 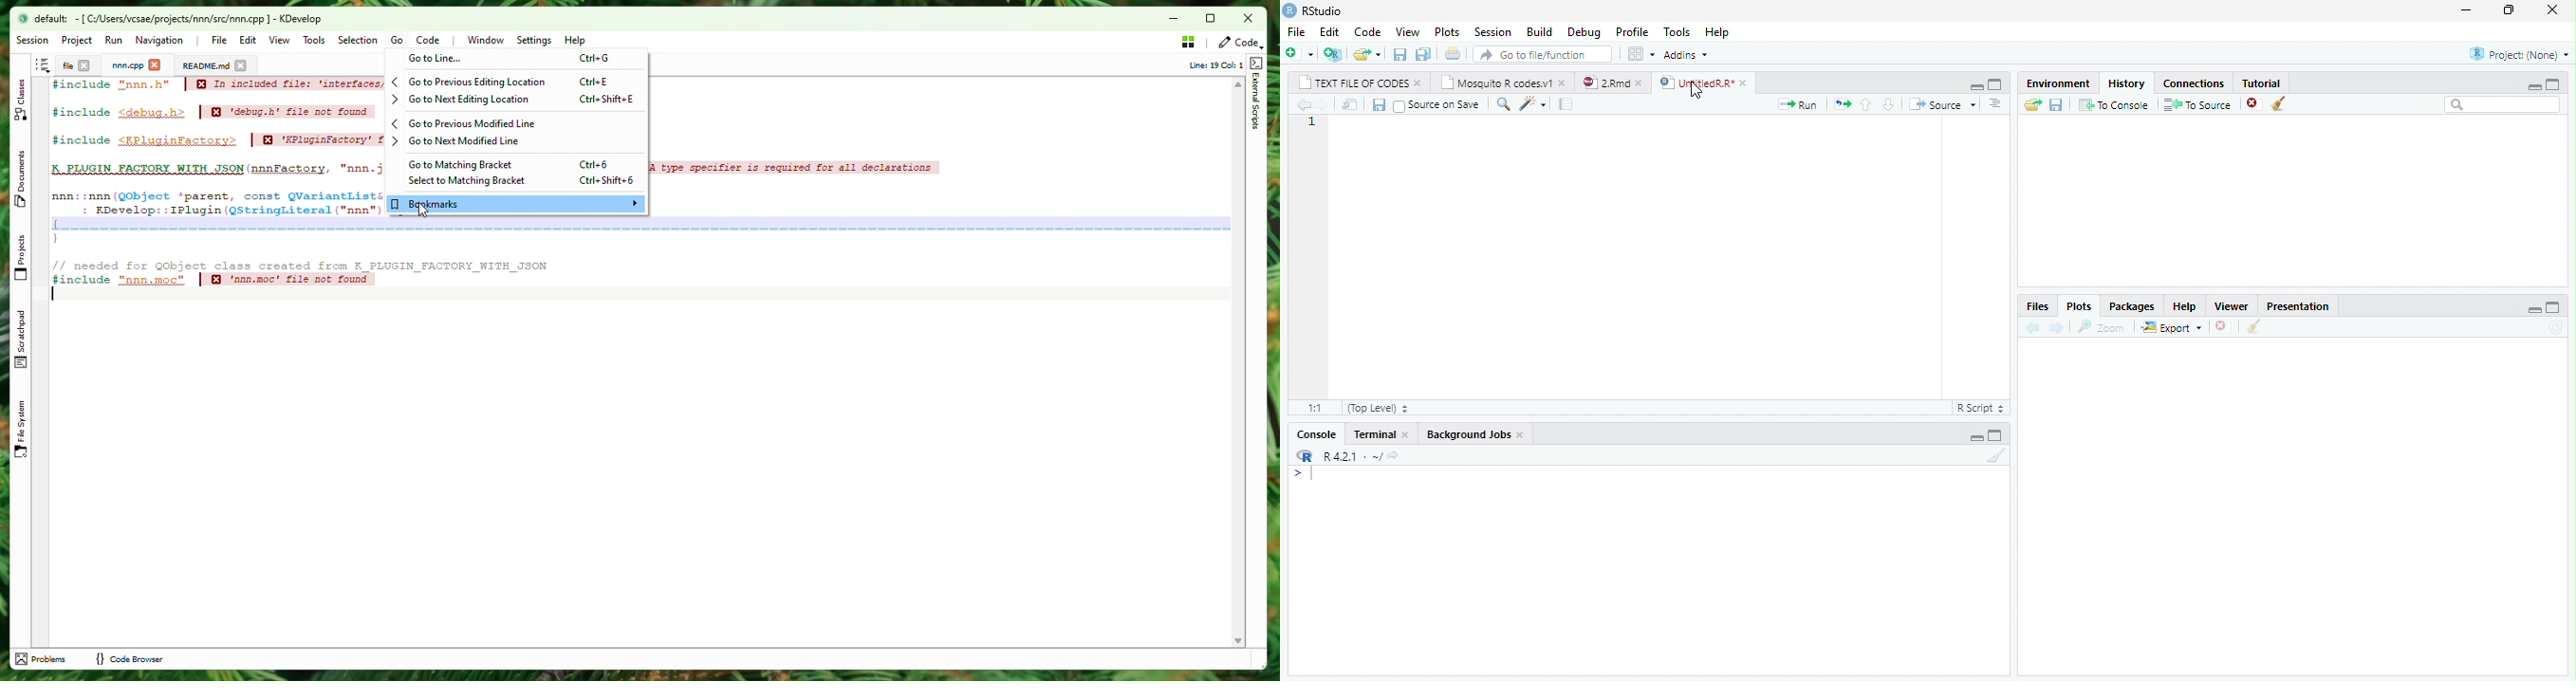 What do you see at coordinates (1689, 54) in the screenshot?
I see `addins` at bounding box center [1689, 54].